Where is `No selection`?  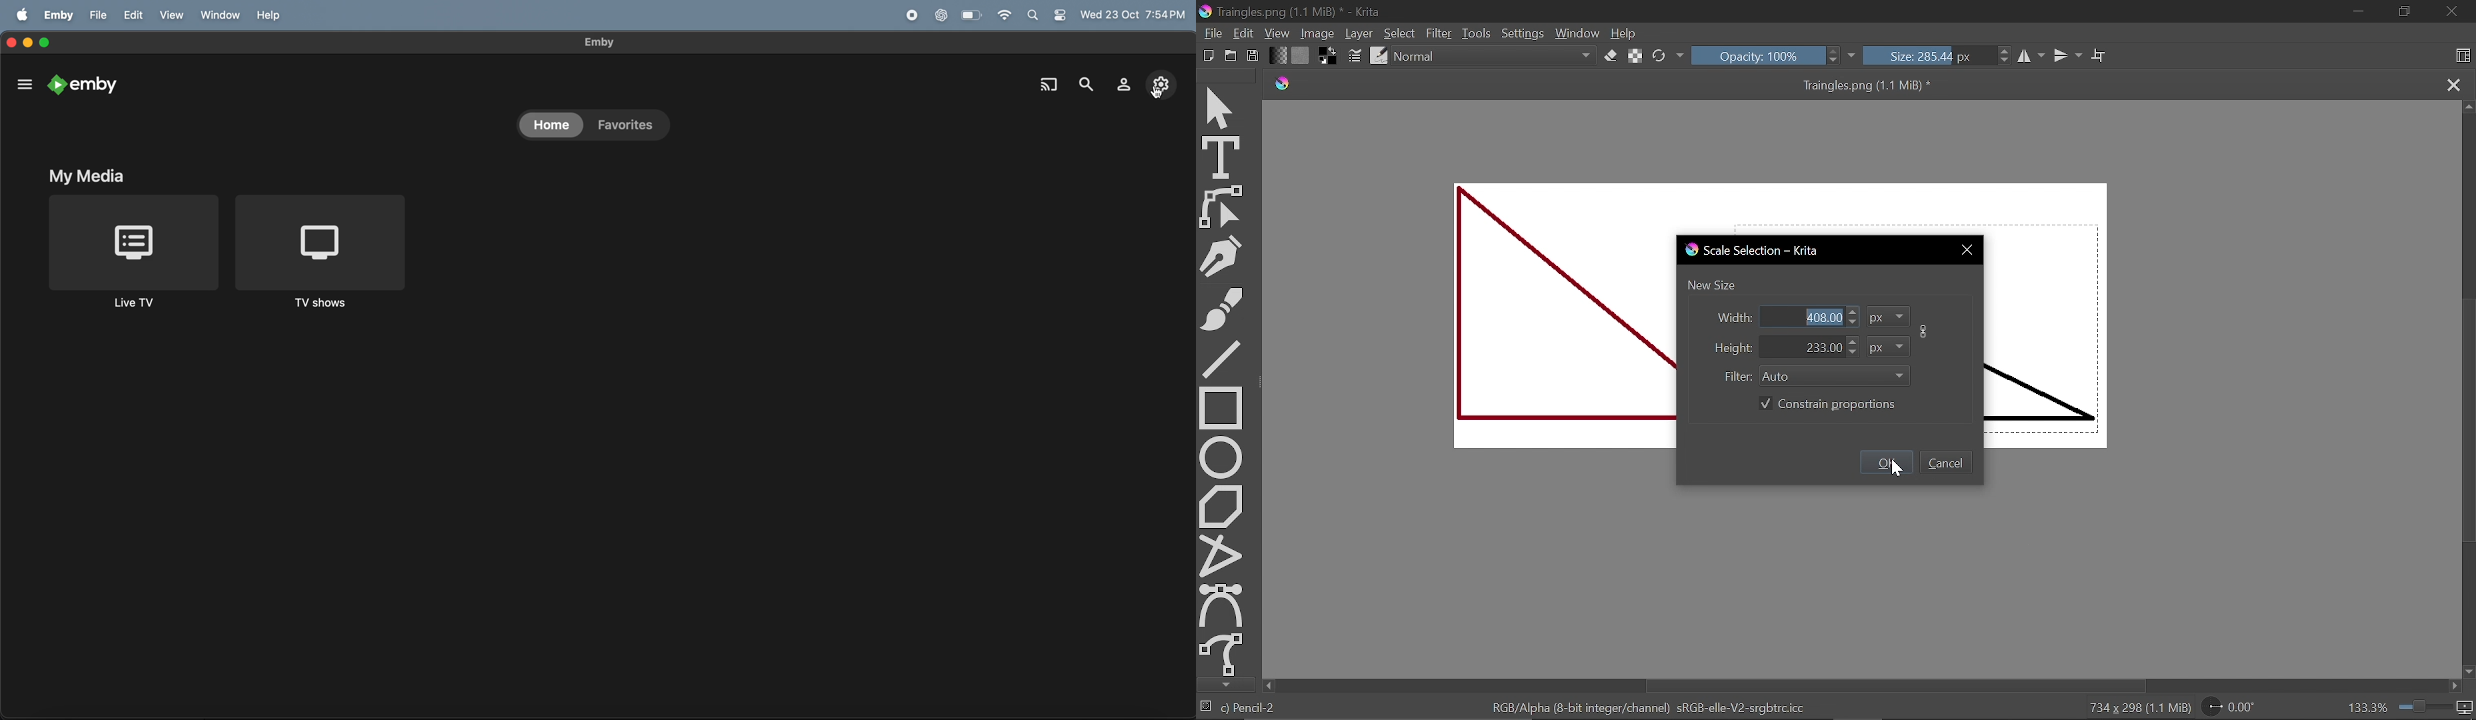
No selection is located at coordinates (1206, 708).